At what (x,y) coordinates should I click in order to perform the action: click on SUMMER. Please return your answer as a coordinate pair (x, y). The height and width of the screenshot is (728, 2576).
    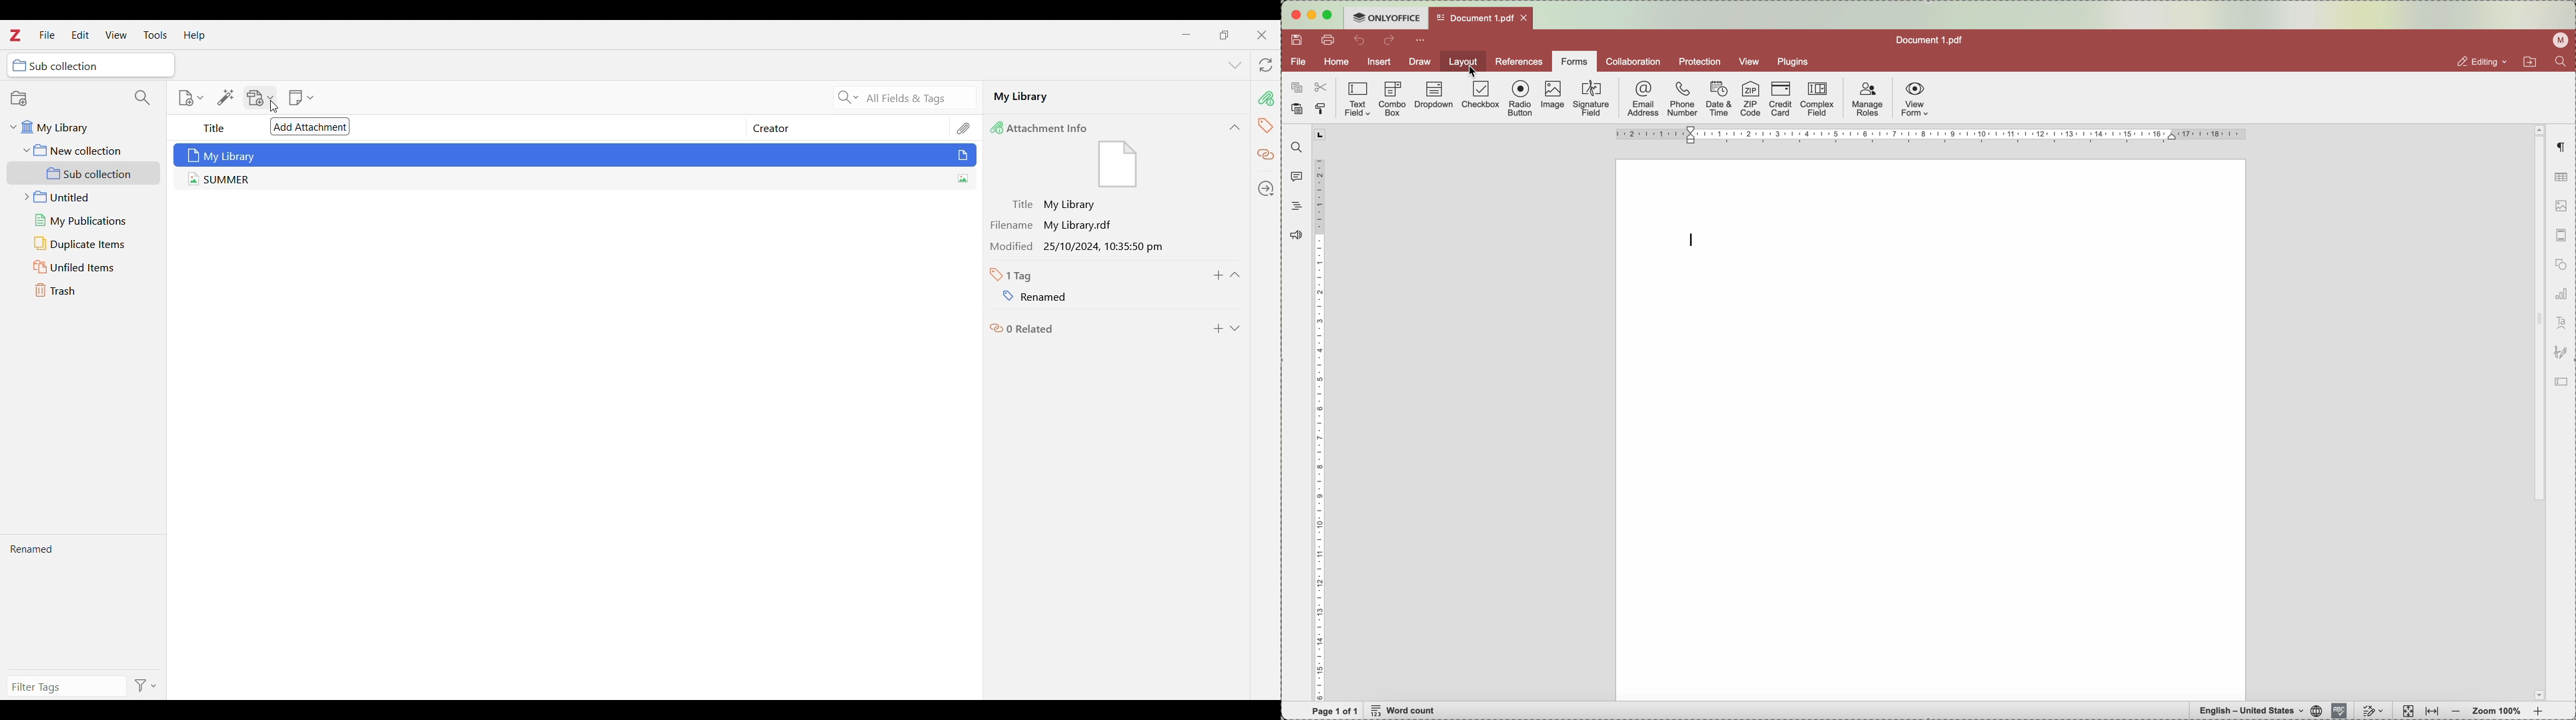
    Looking at the image, I should click on (566, 181).